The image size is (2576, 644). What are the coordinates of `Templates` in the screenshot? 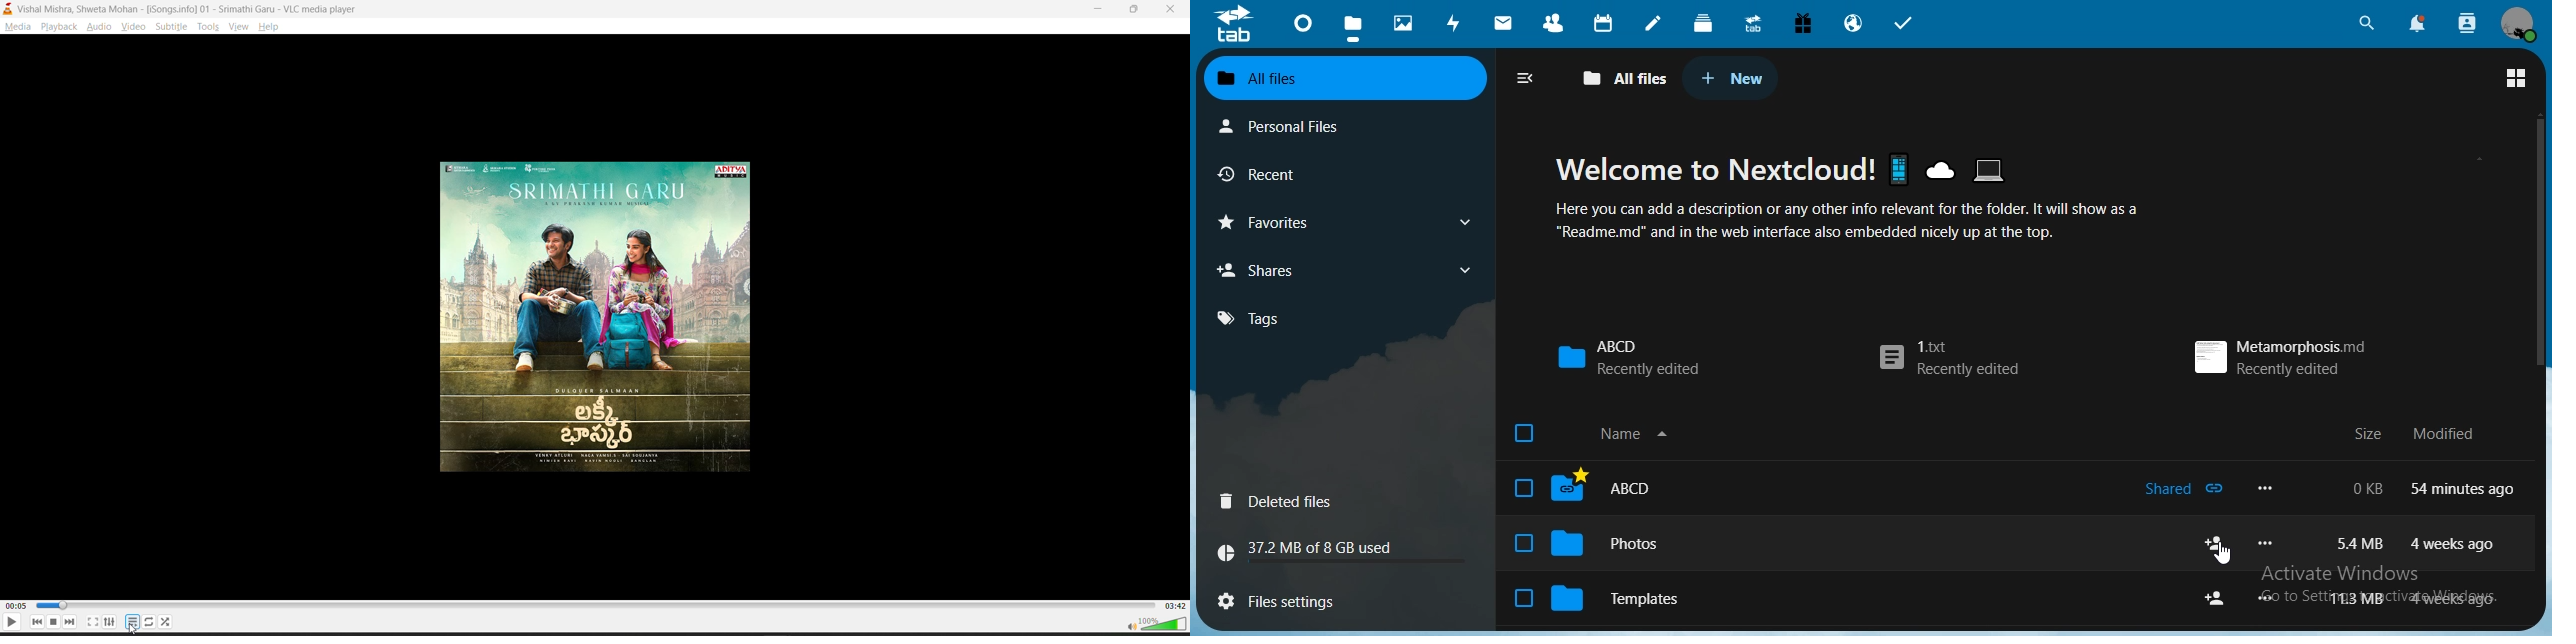 It's located at (1637, 600).